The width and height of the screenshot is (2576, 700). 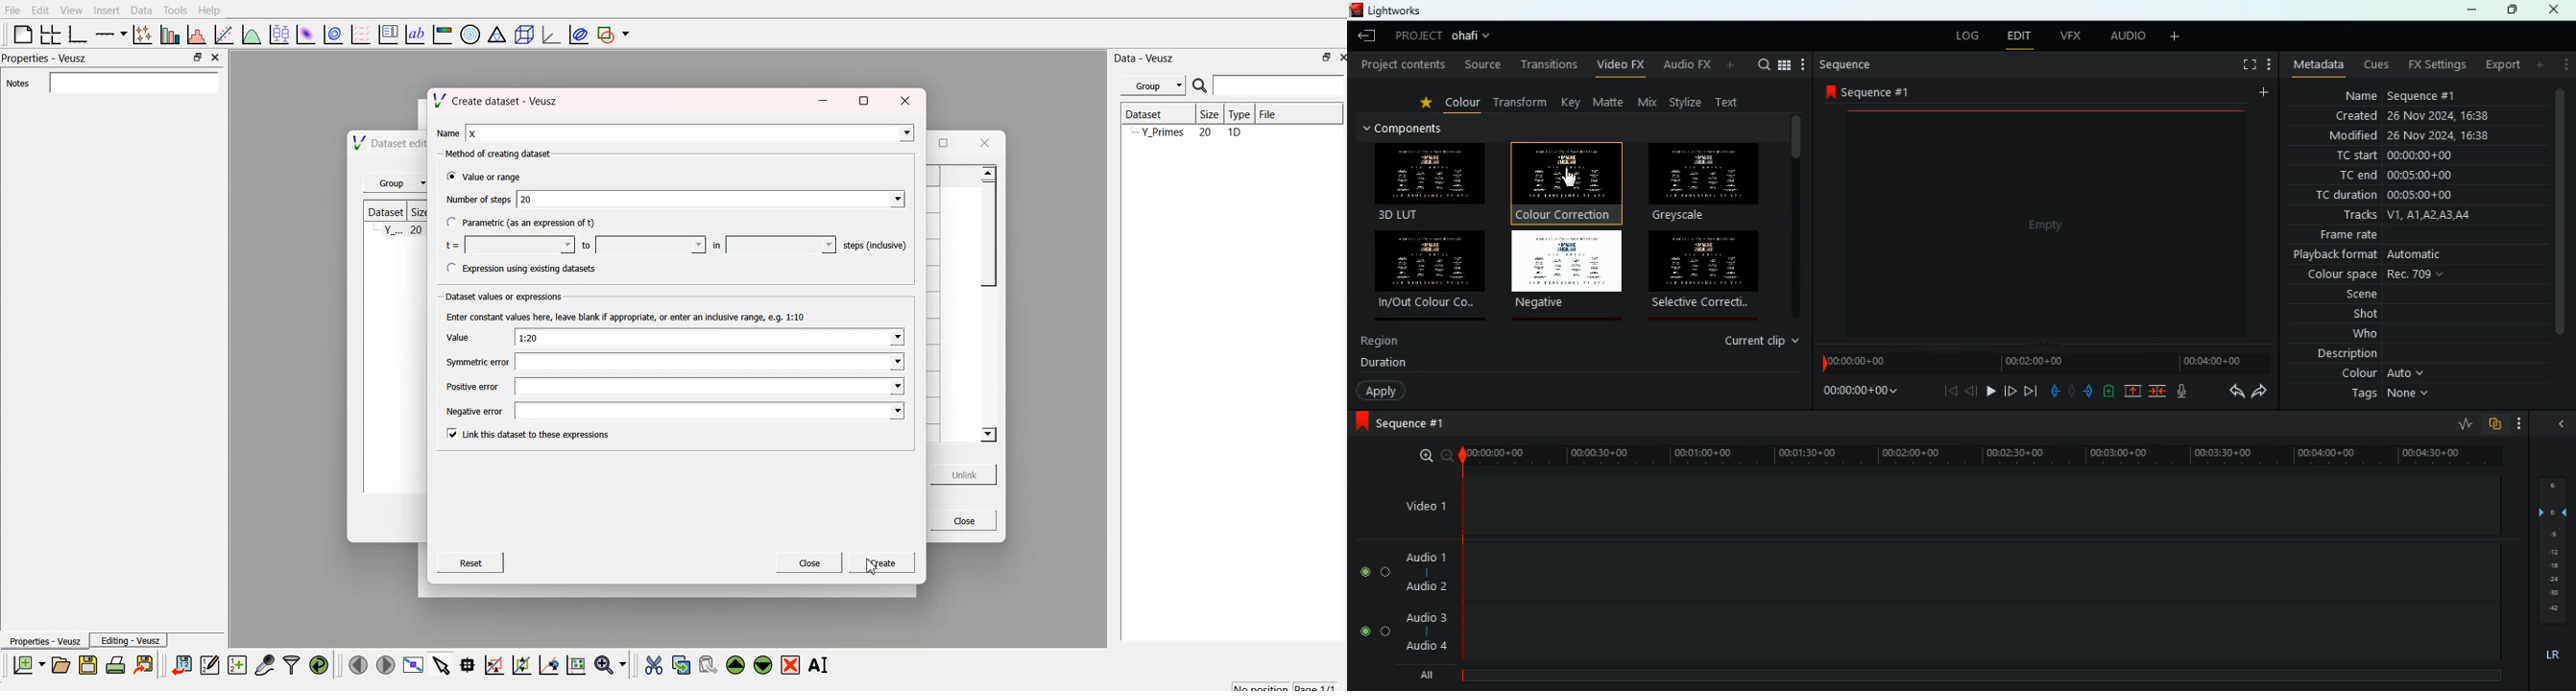 What do you see at coordinates (2564, 67) in the screenshot?
I see `more` at bounding box center [2564, 67].